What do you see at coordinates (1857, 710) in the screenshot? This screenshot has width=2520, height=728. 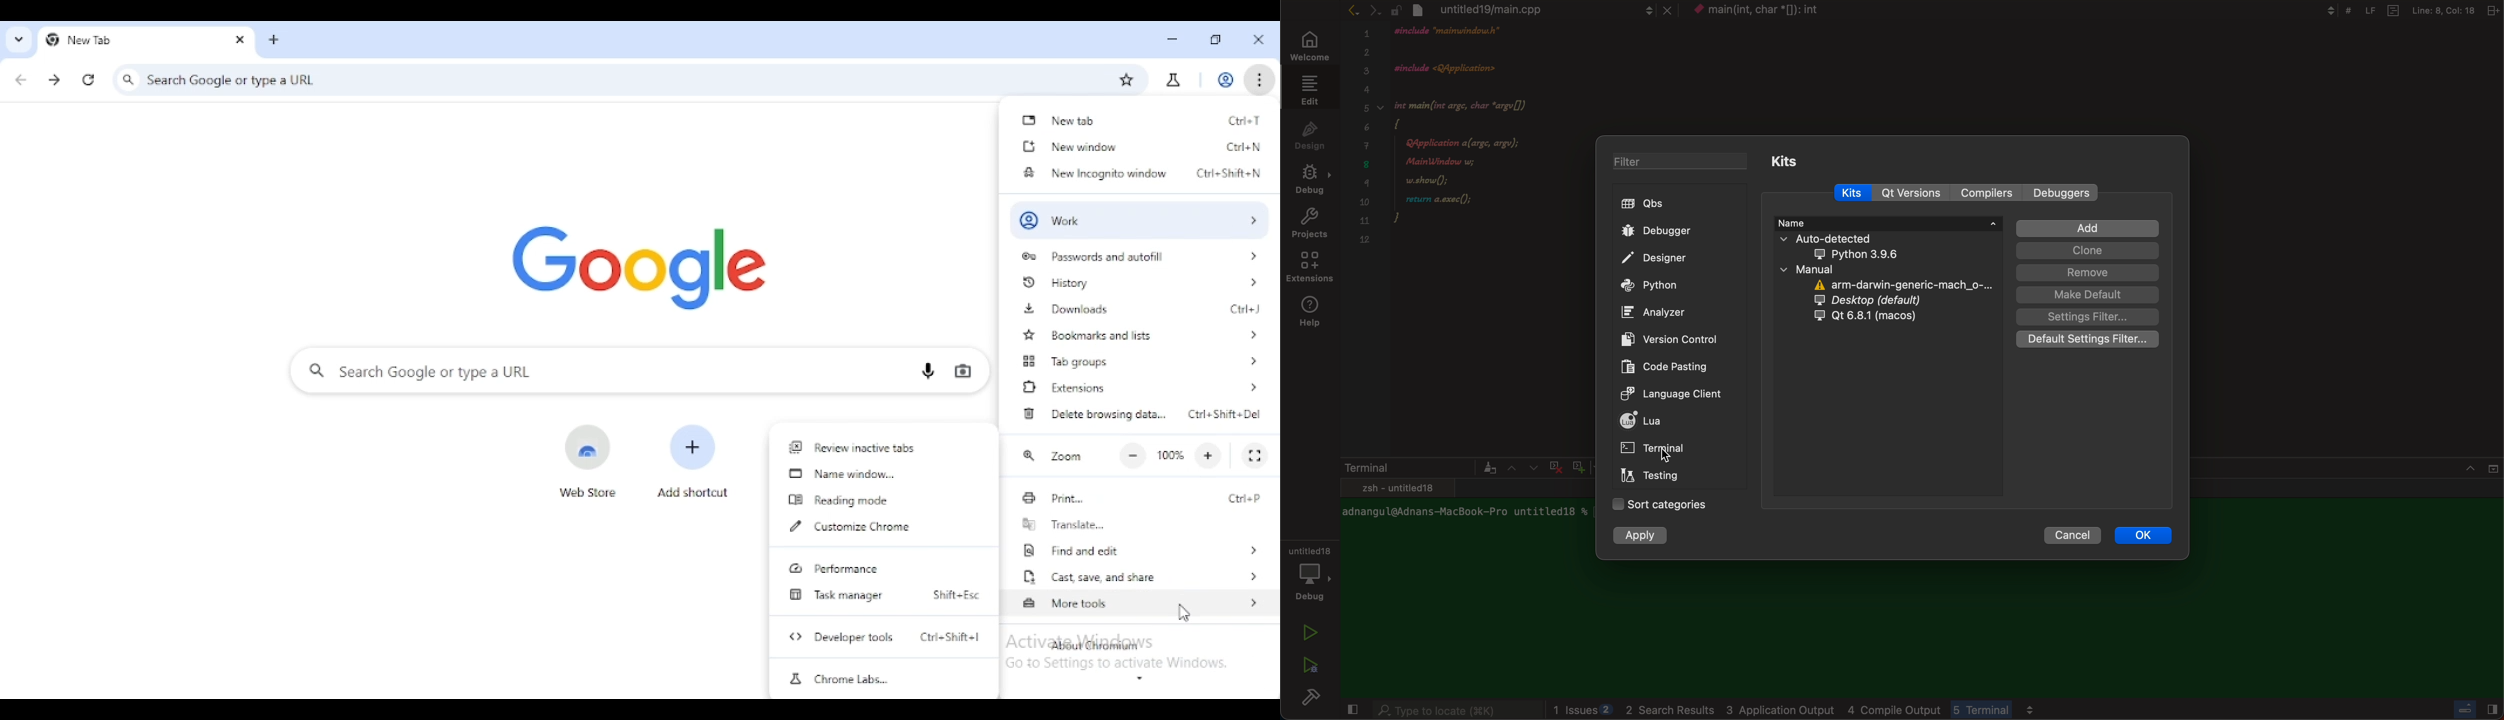 I see `logs` at bounding box center [1857, 710].